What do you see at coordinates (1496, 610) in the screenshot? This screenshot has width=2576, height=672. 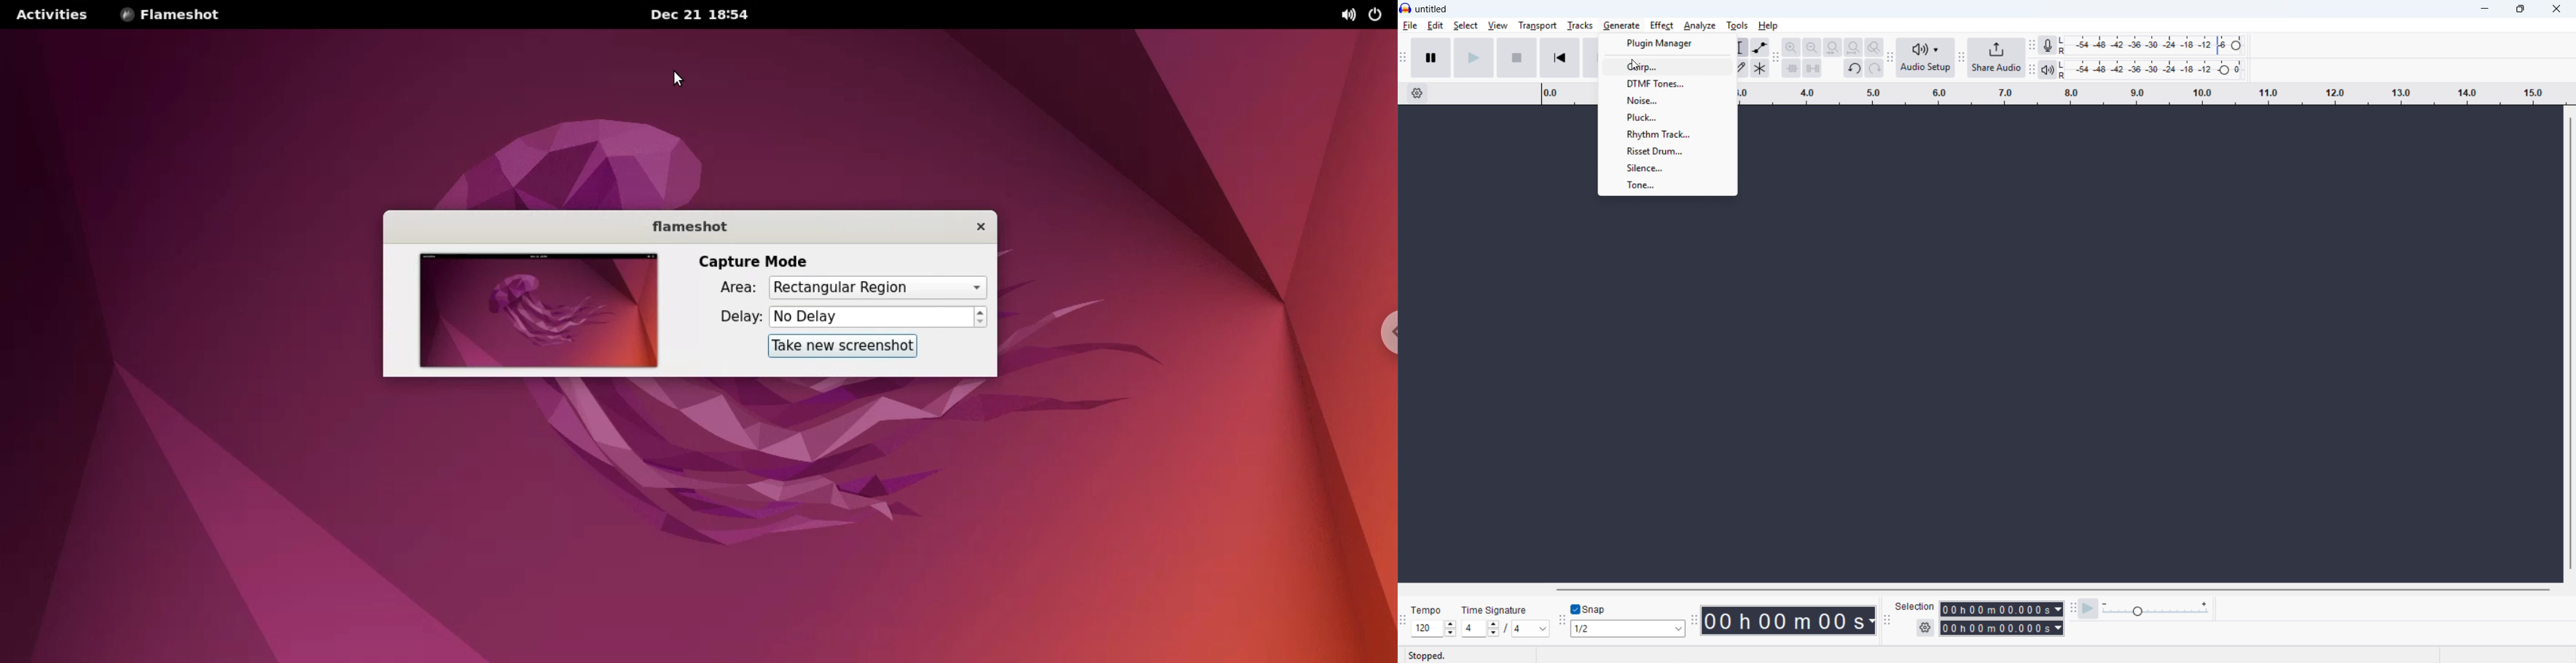 I see `Time signature` at bounding box center [1496, 610].